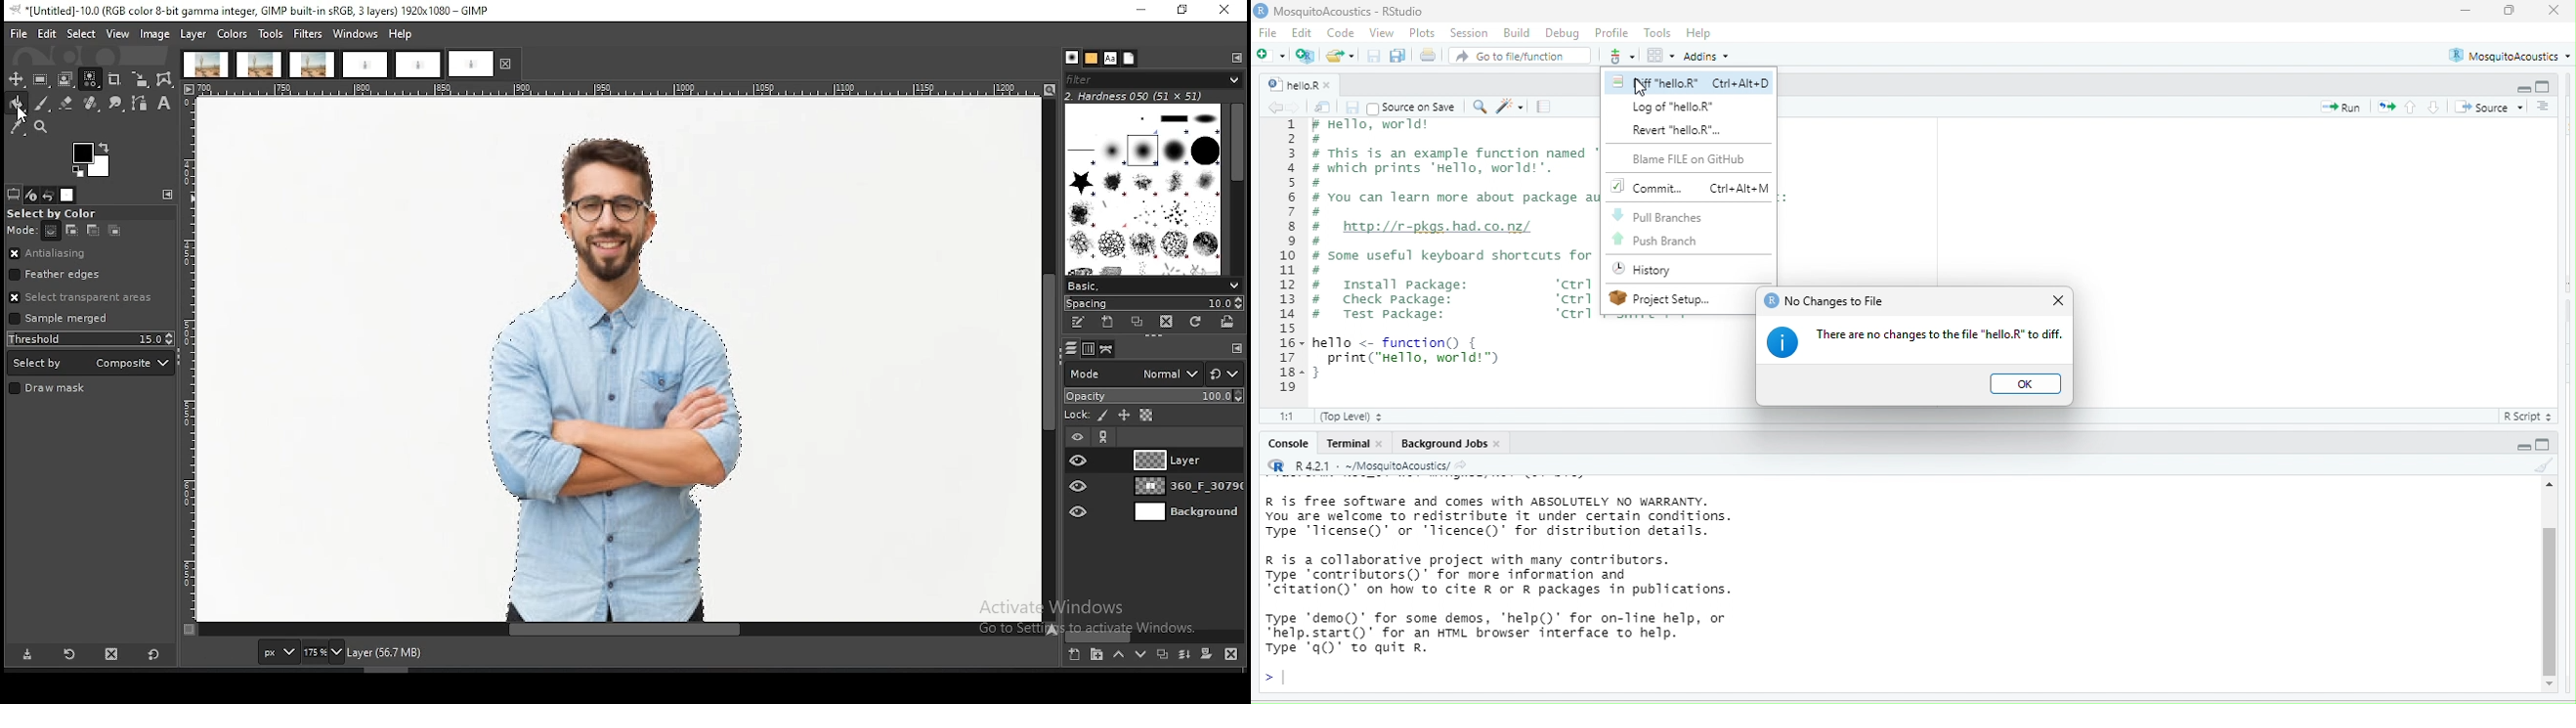 The image size is (2576, 728). Describe the element at coordinates (1660, 54) in the screenshot. I see `option` at that location.